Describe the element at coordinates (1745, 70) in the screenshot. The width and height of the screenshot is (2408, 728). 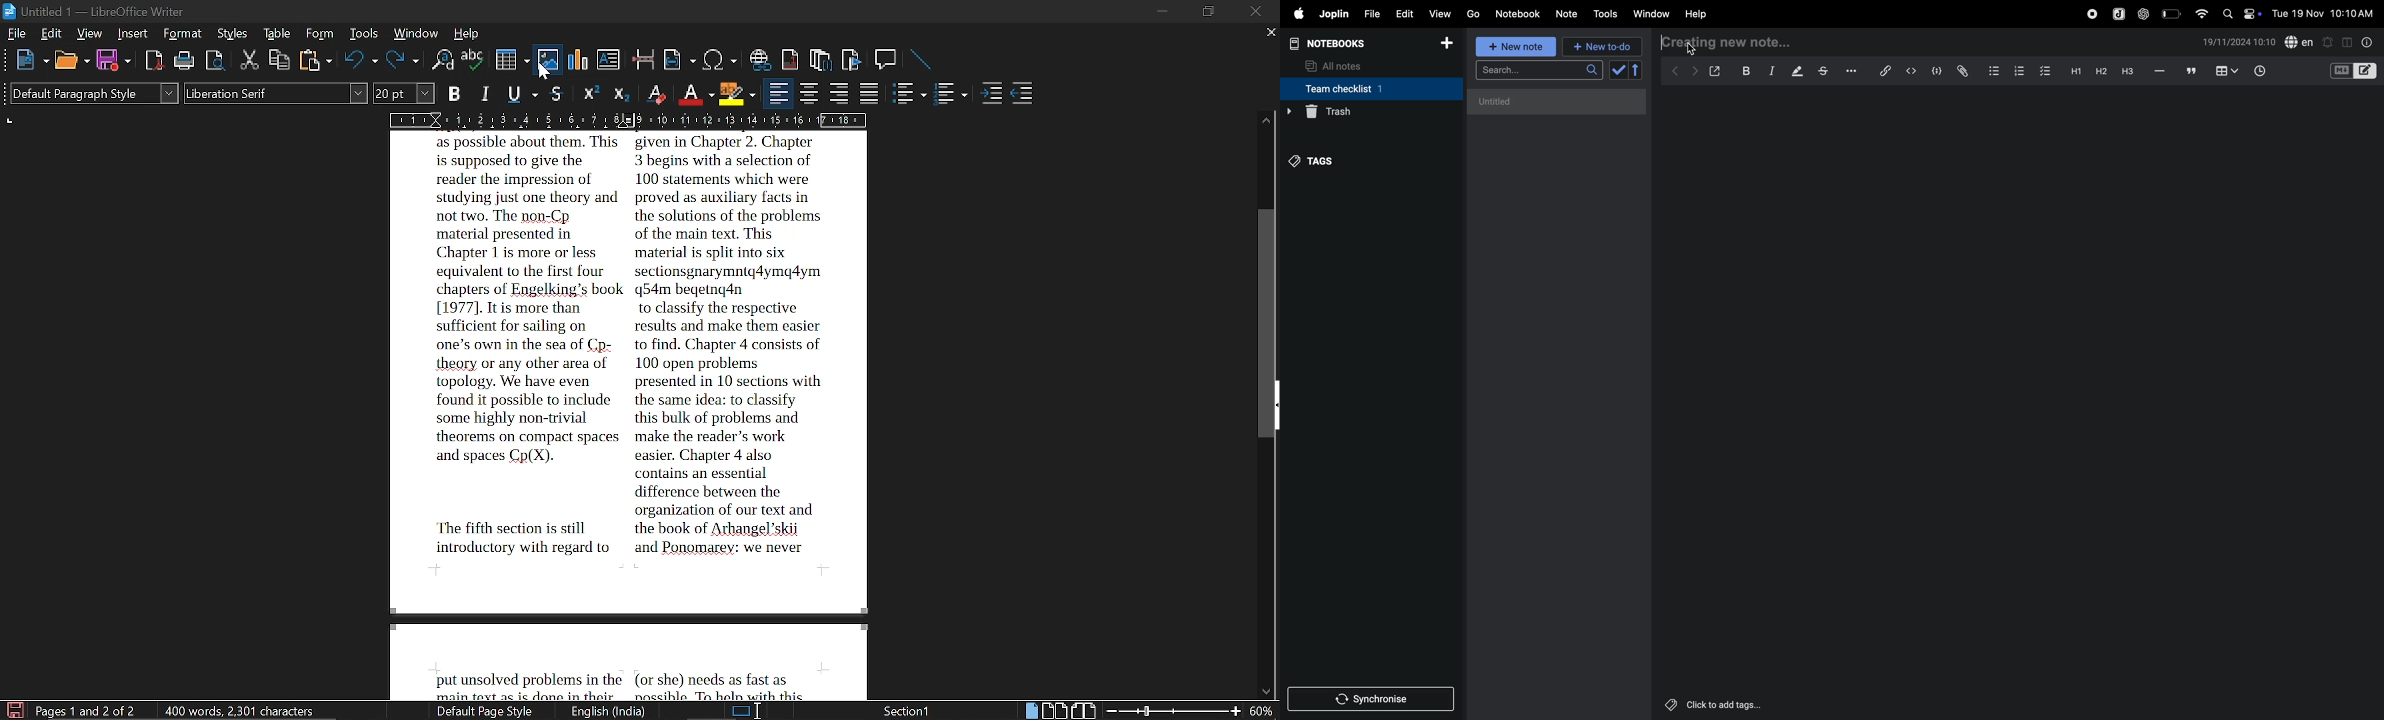
I see `bold` at that location.